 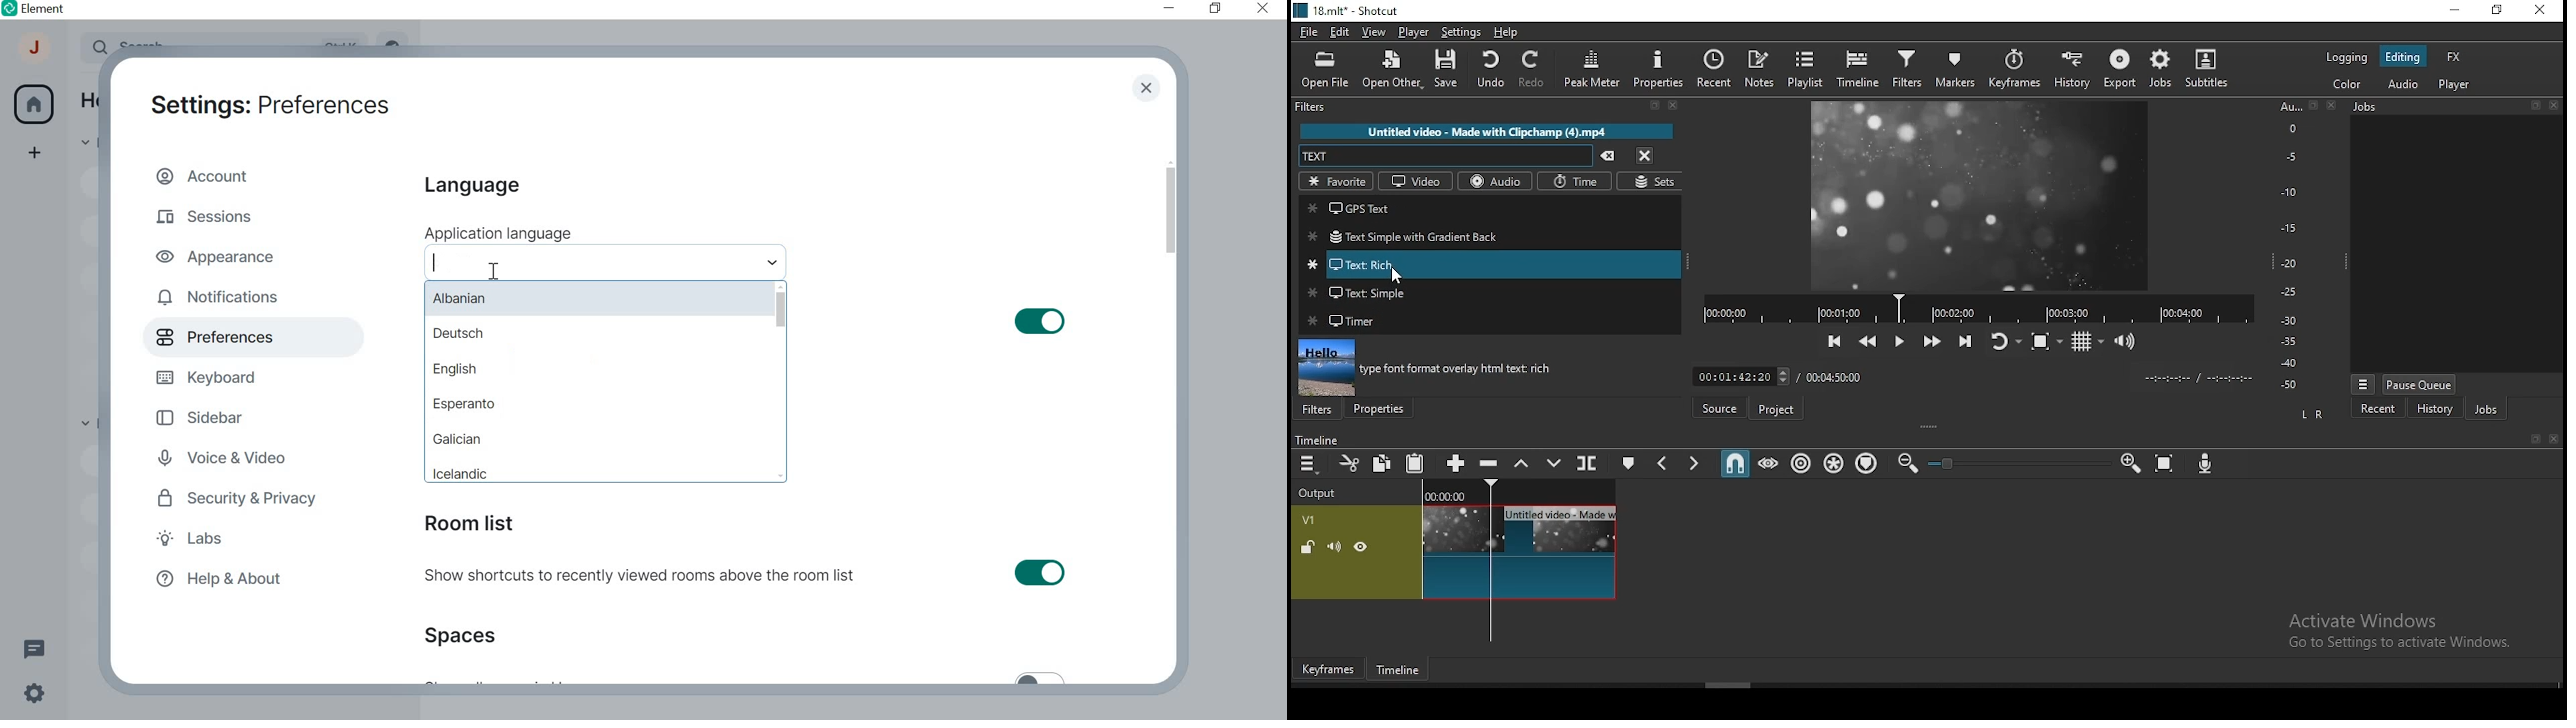 I want to click on video preview, so click(x=1981, y=195).